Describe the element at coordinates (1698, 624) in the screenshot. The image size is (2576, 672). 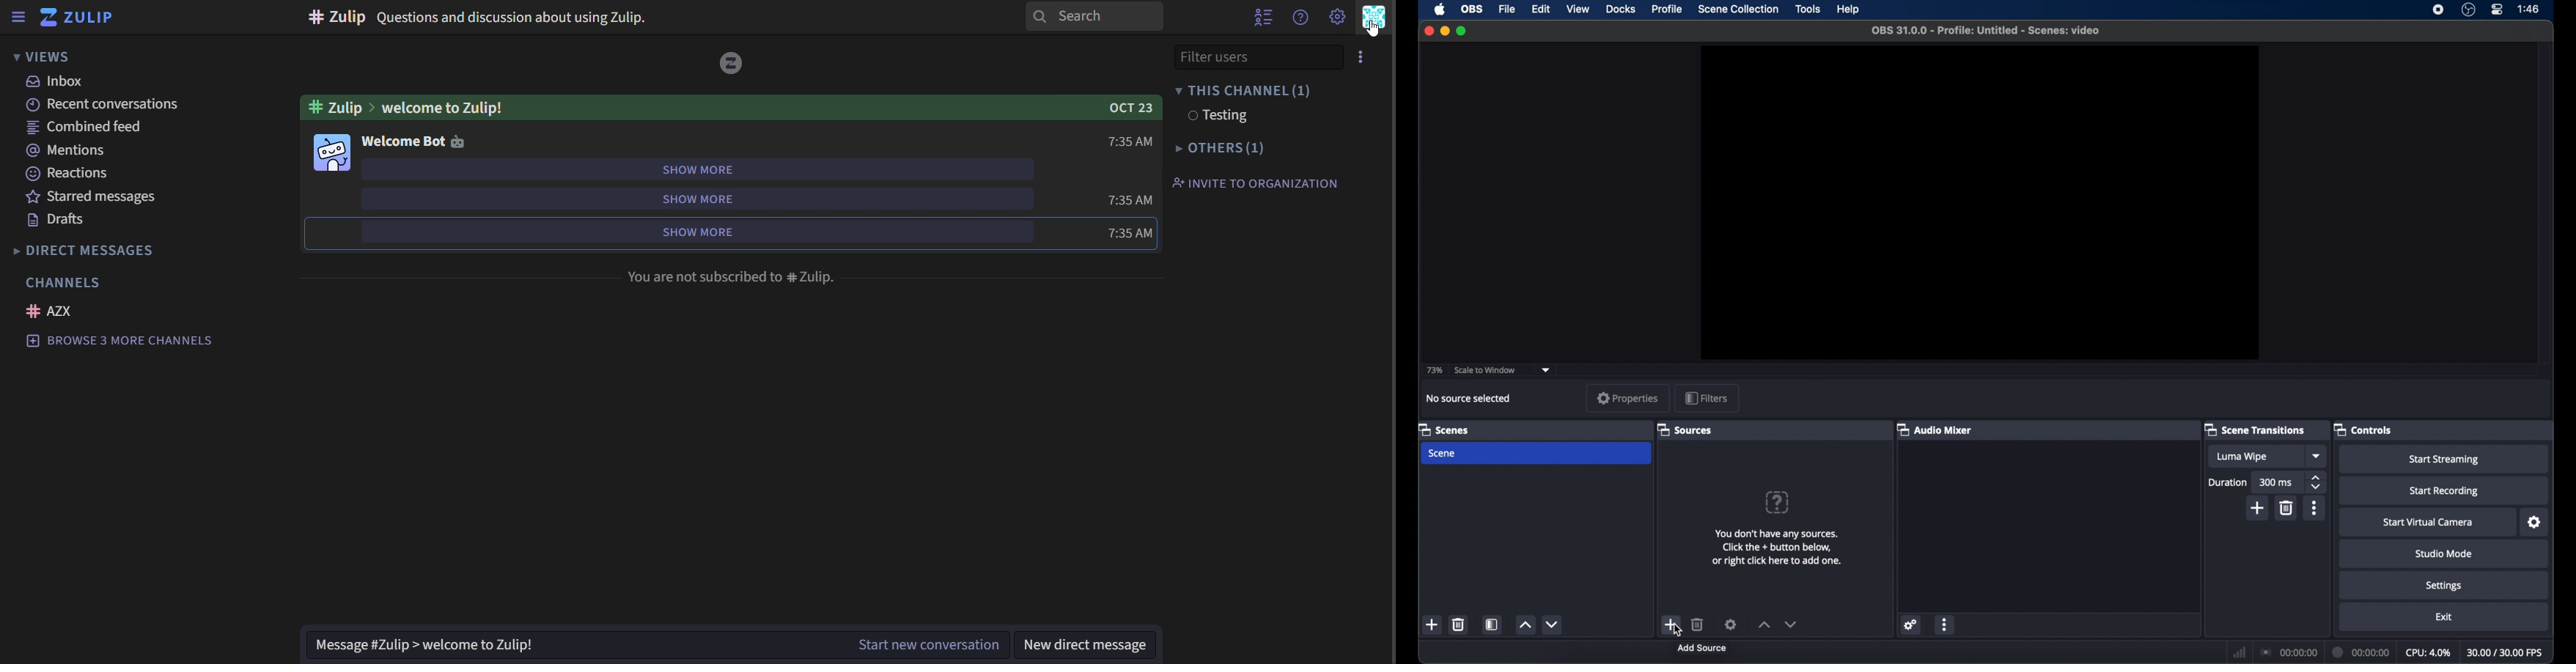
I see `delete` at that location.